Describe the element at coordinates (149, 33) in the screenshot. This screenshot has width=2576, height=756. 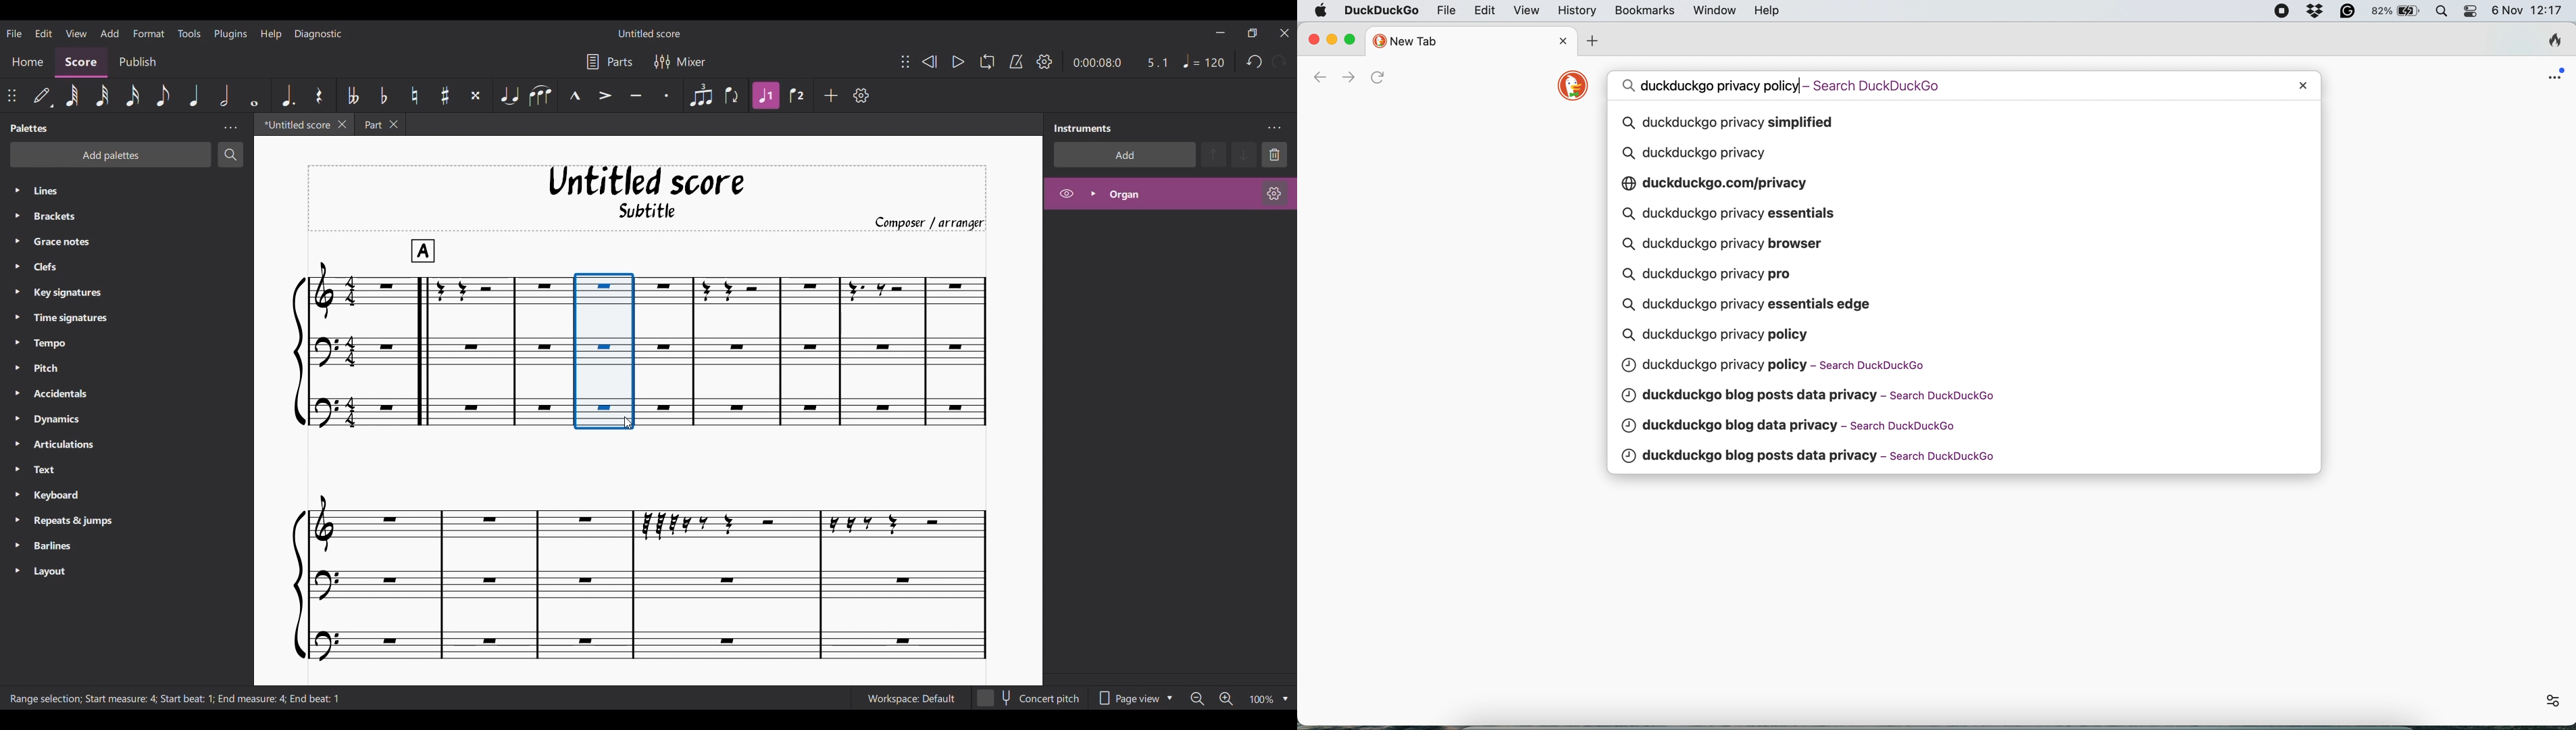
I see `Format menu` at that location.